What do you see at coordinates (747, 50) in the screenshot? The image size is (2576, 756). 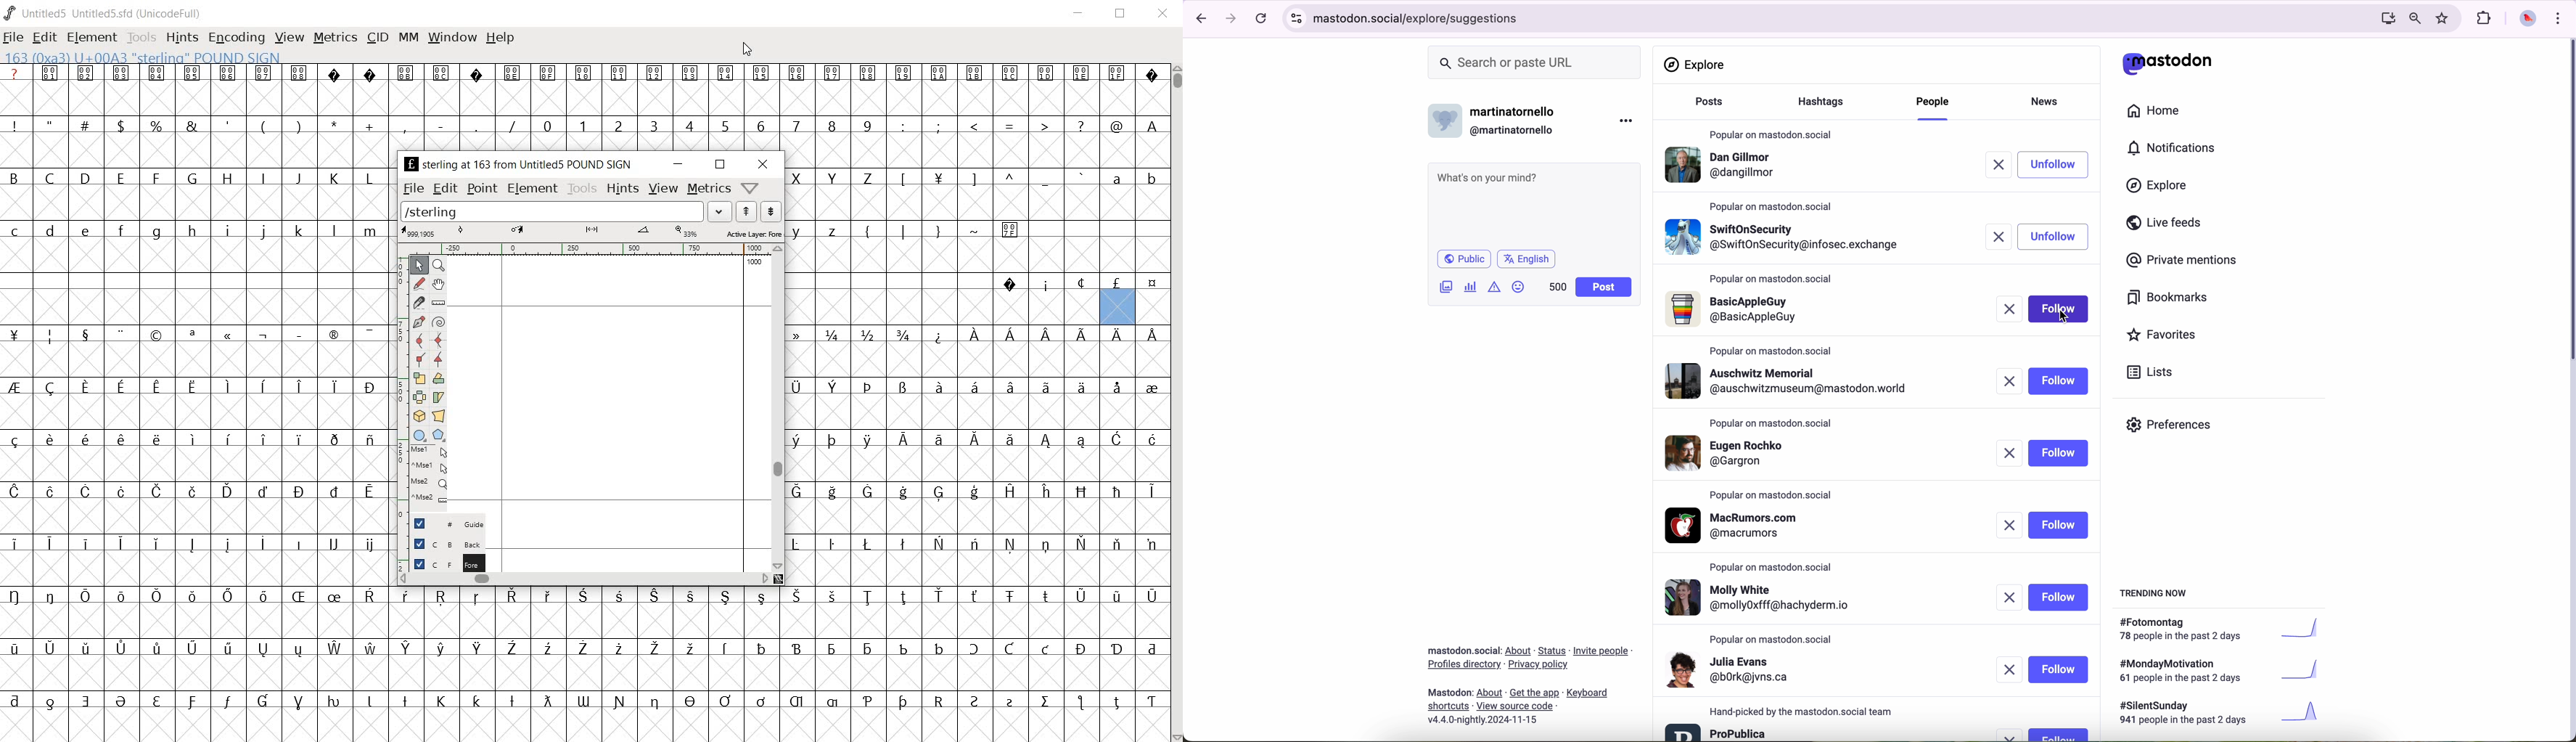 I see `CURSOR` at bounding box center [747, 50].